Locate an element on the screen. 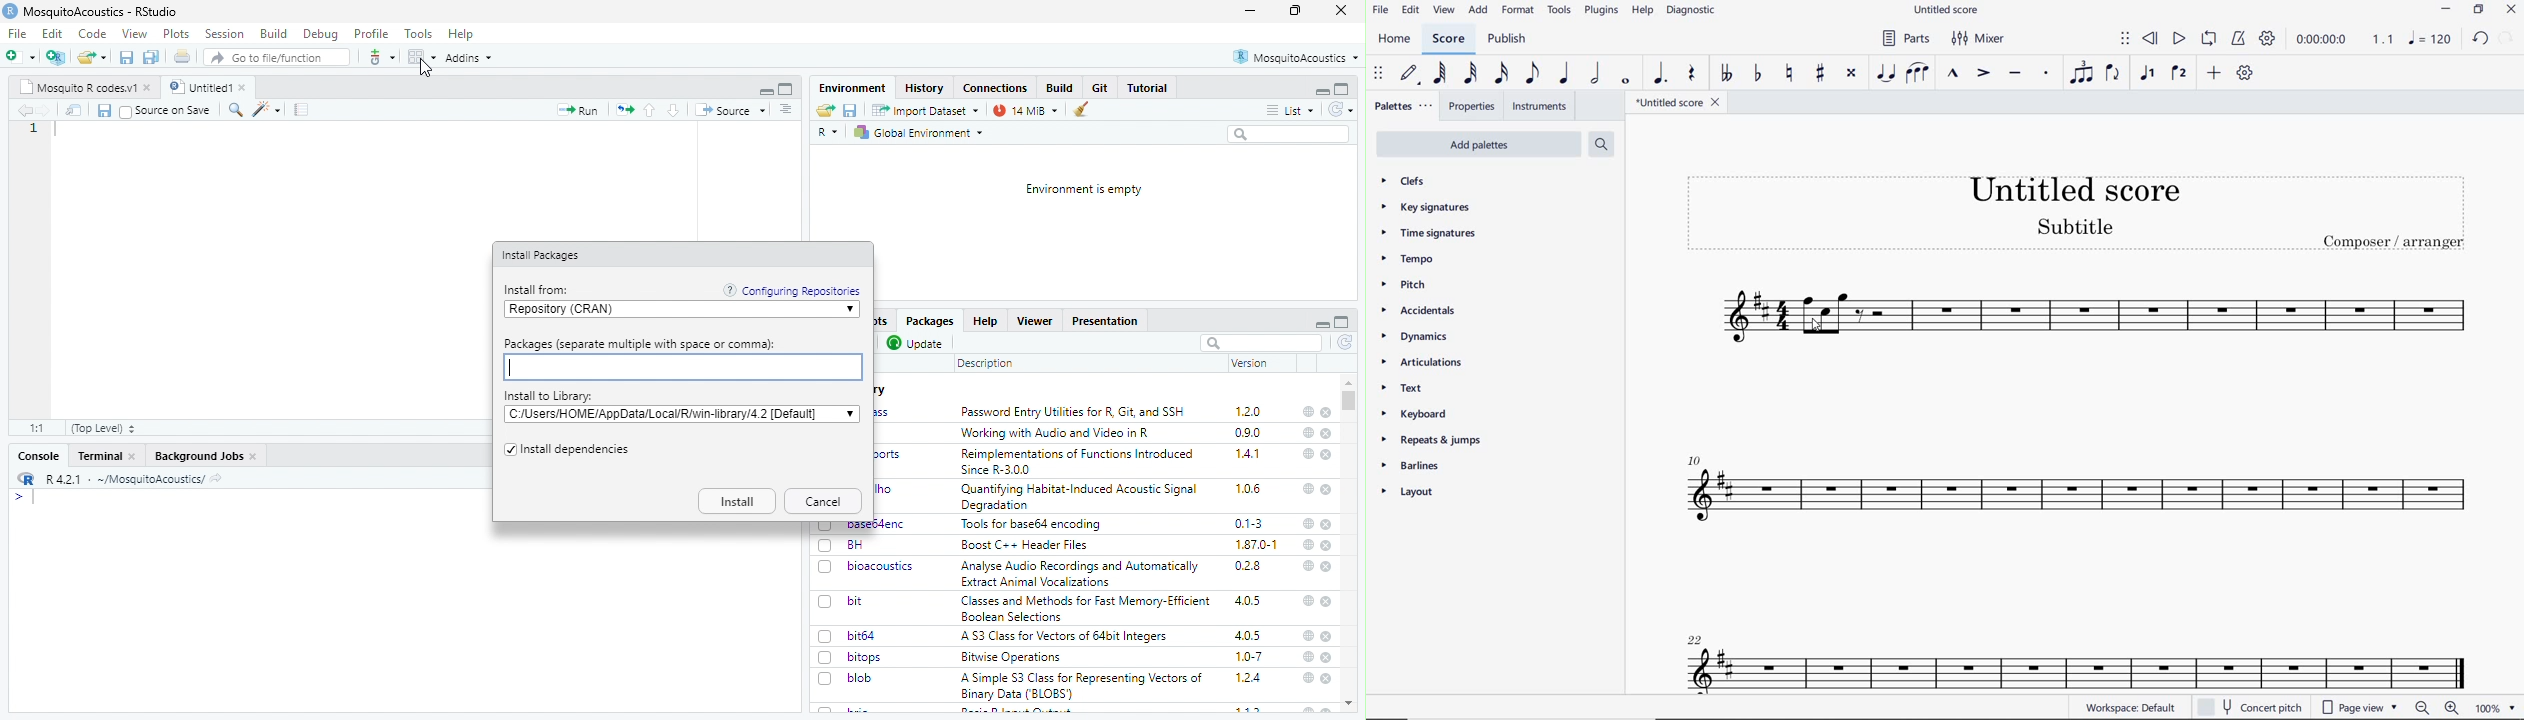 This screenshot has width=2548, height=728. Reimplementations of Functions Introduced
Since R-3.0.0 is located at coordinates (1081, 462).